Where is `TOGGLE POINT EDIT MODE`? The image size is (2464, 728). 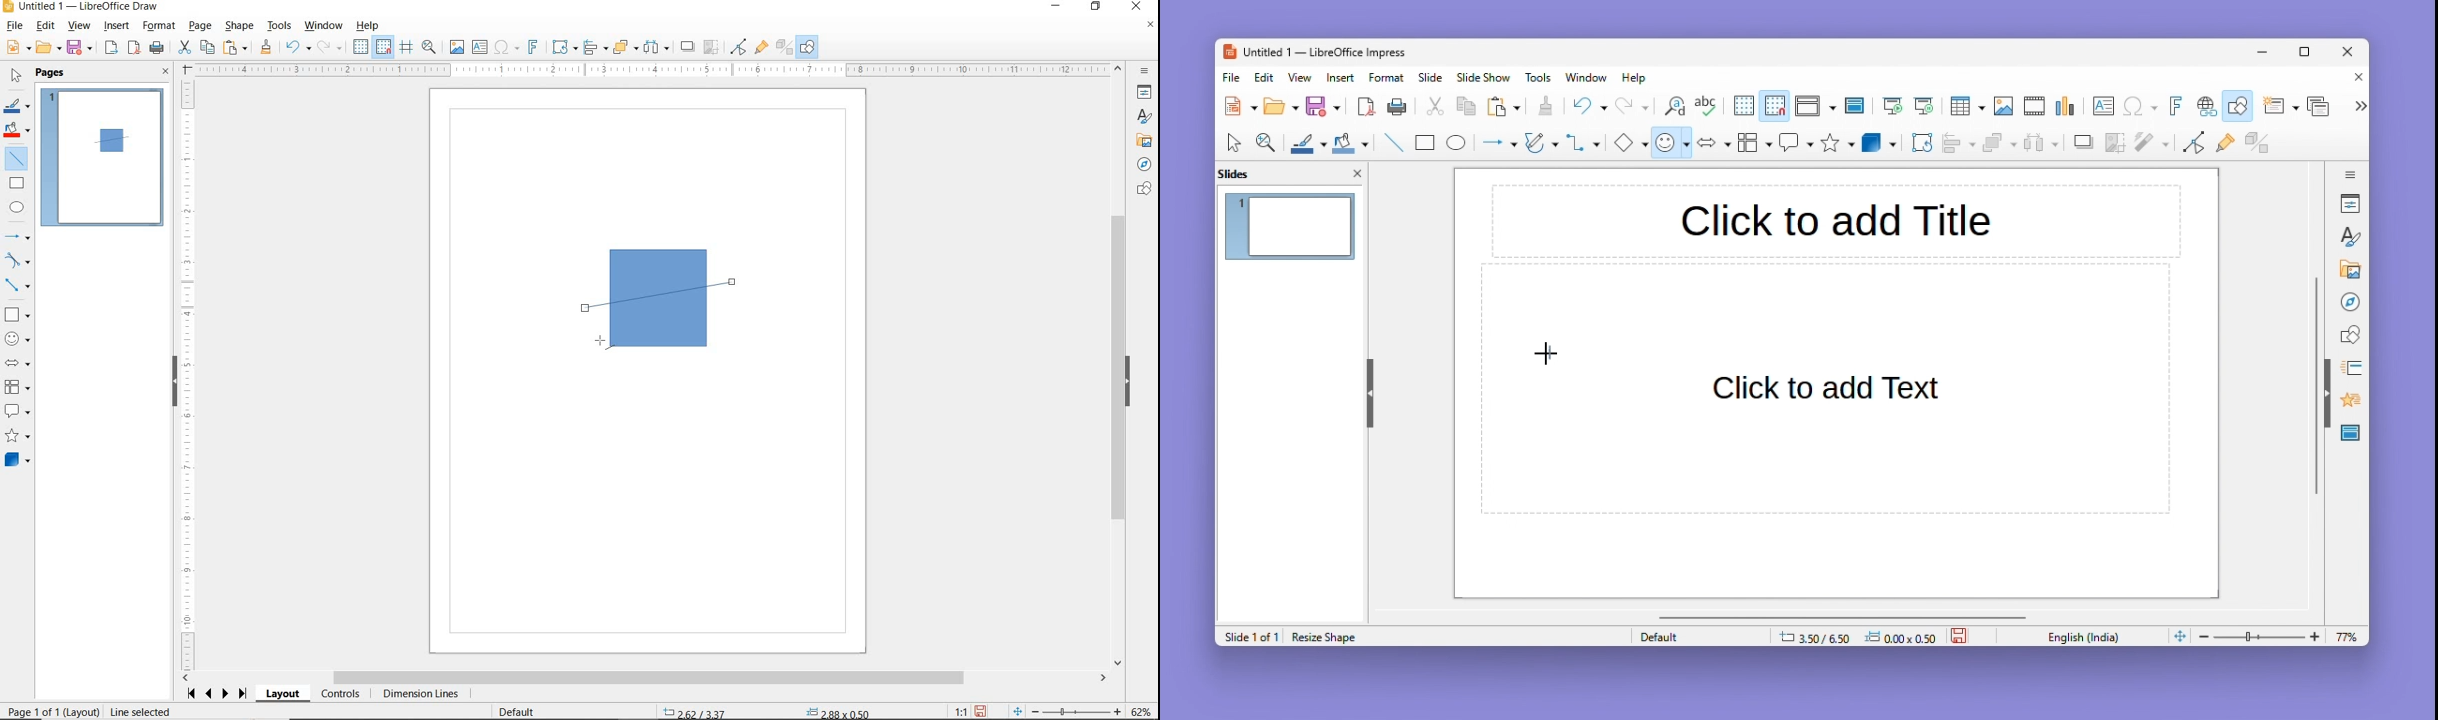
TOGGLE POINT EDIT MODE is located at coordinates (740, 48).